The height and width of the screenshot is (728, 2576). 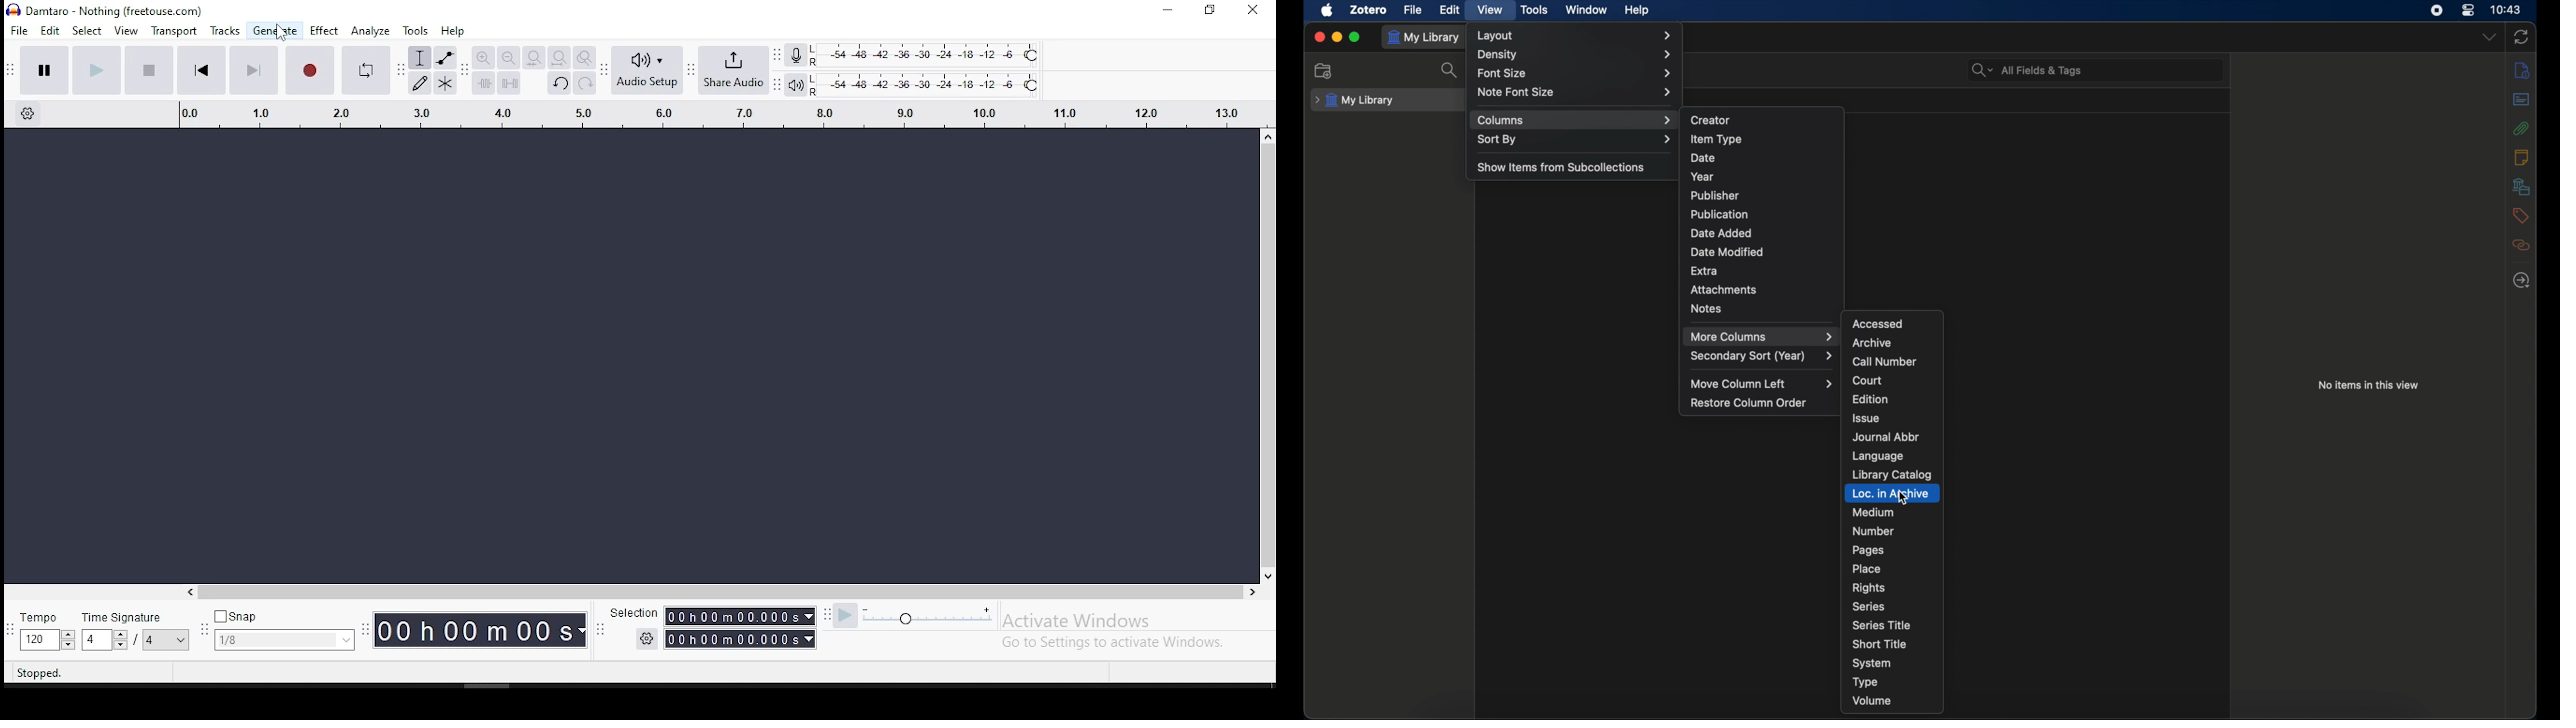 I want to click on record meter, so click(x=796, y=56).